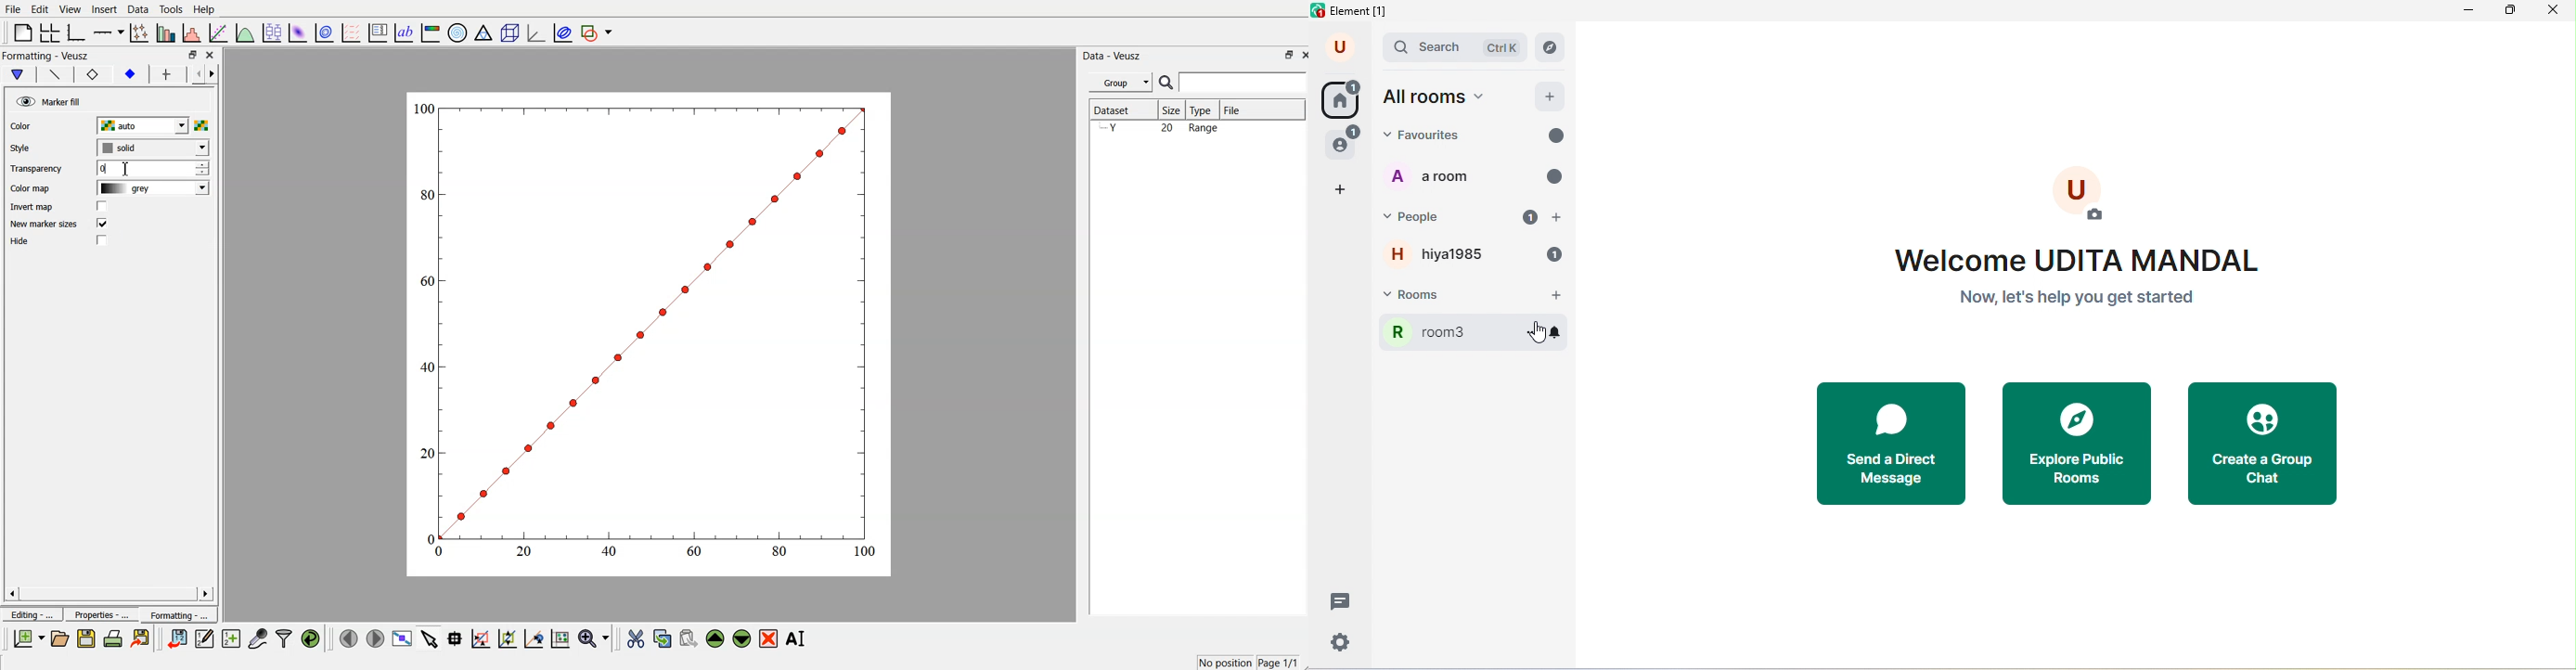  What do you see at coordinates (44, 55) in the screenshot?
I see `Properties - Veusz` at bounding box center [44, 55].